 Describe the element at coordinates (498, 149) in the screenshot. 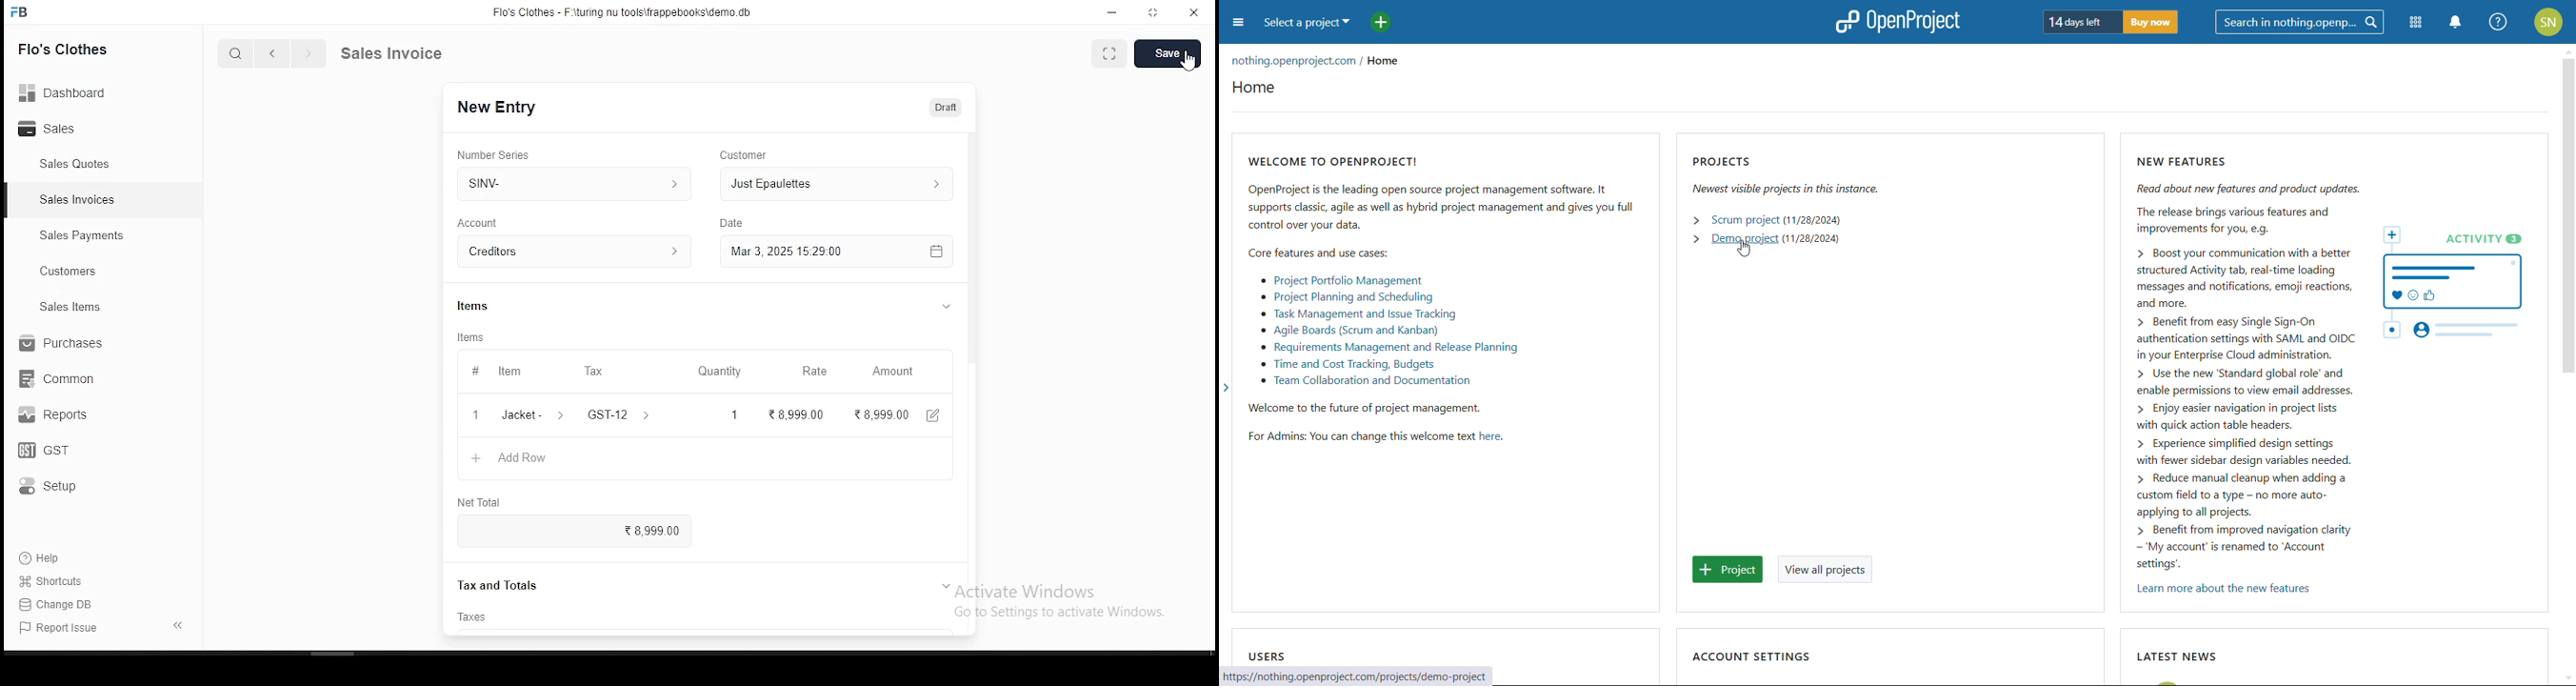

I see `number series` at that location.